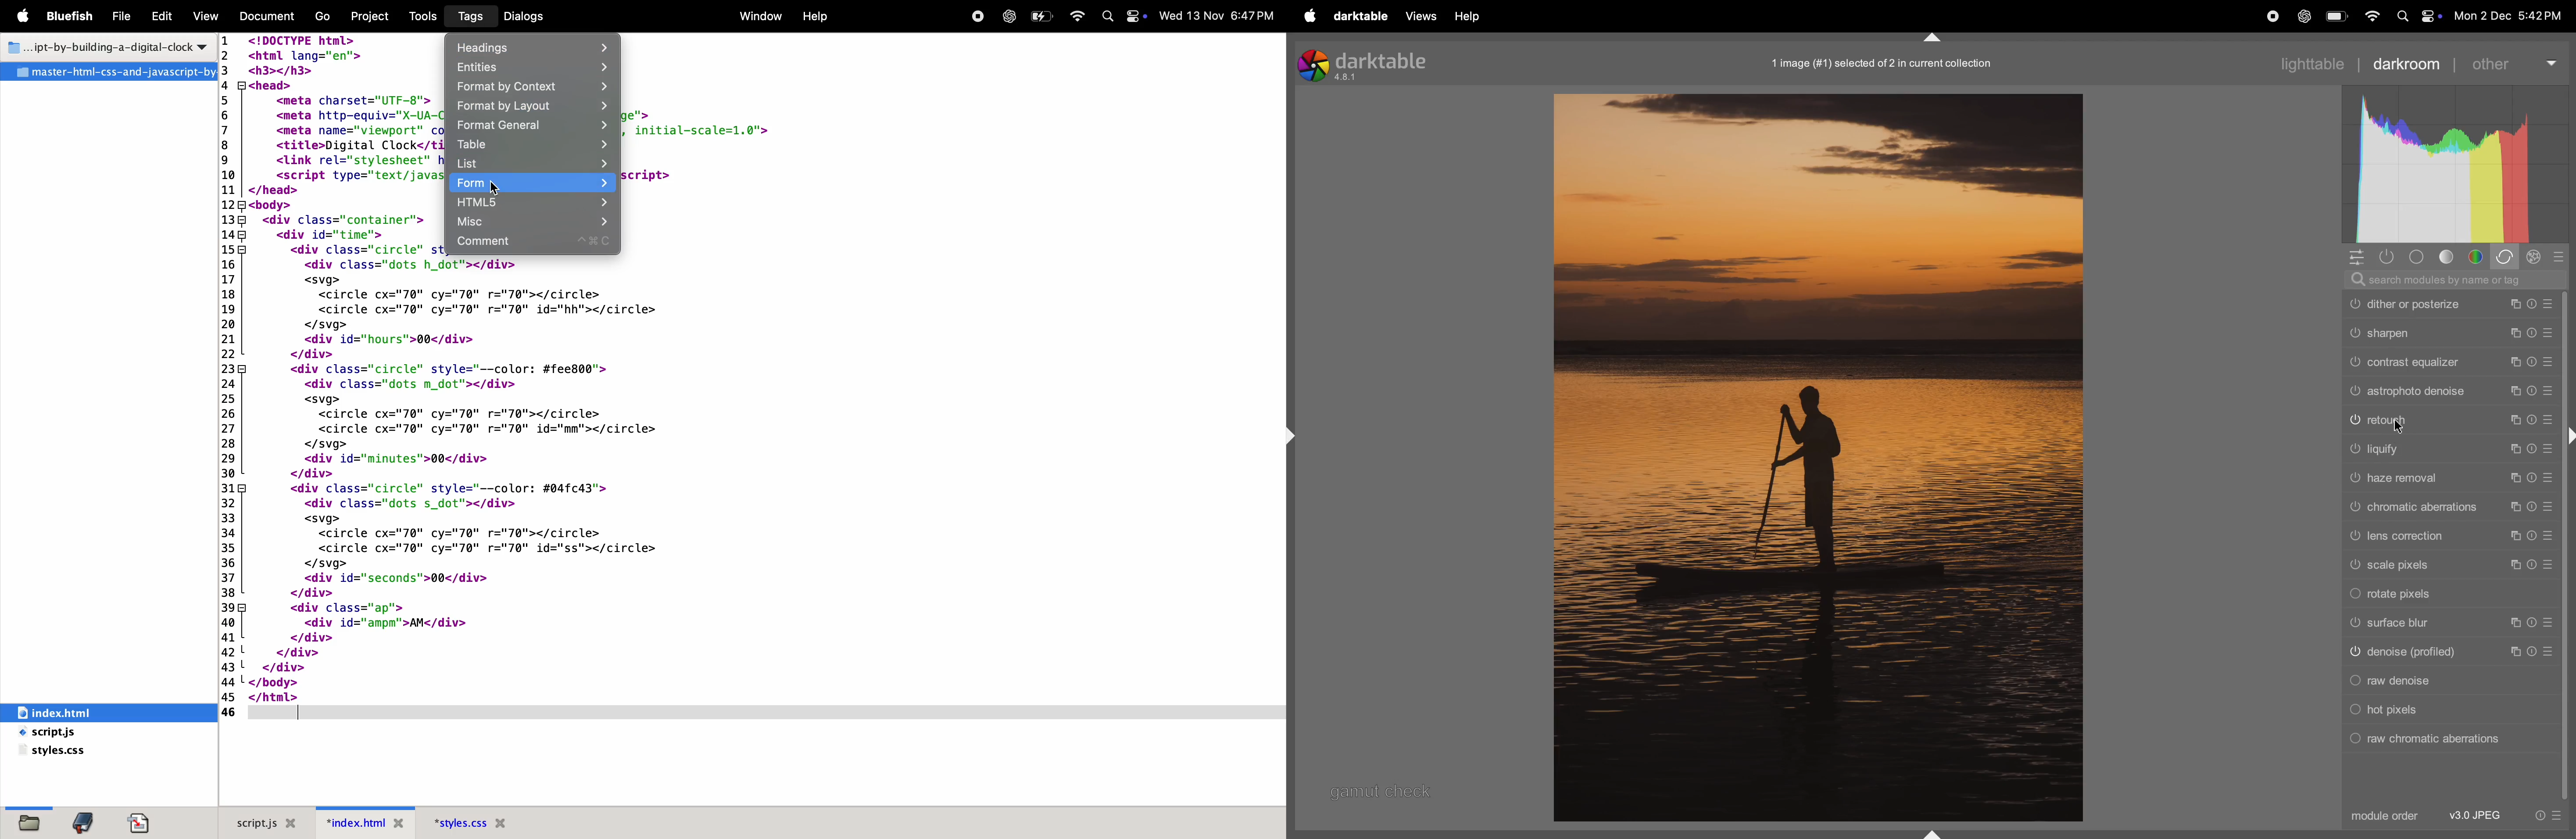 The width and height of the screenshot is (2576, 840). Describe the element at coordinates (2451, 565) in the screenshot. I see `scale pixels` at that location.